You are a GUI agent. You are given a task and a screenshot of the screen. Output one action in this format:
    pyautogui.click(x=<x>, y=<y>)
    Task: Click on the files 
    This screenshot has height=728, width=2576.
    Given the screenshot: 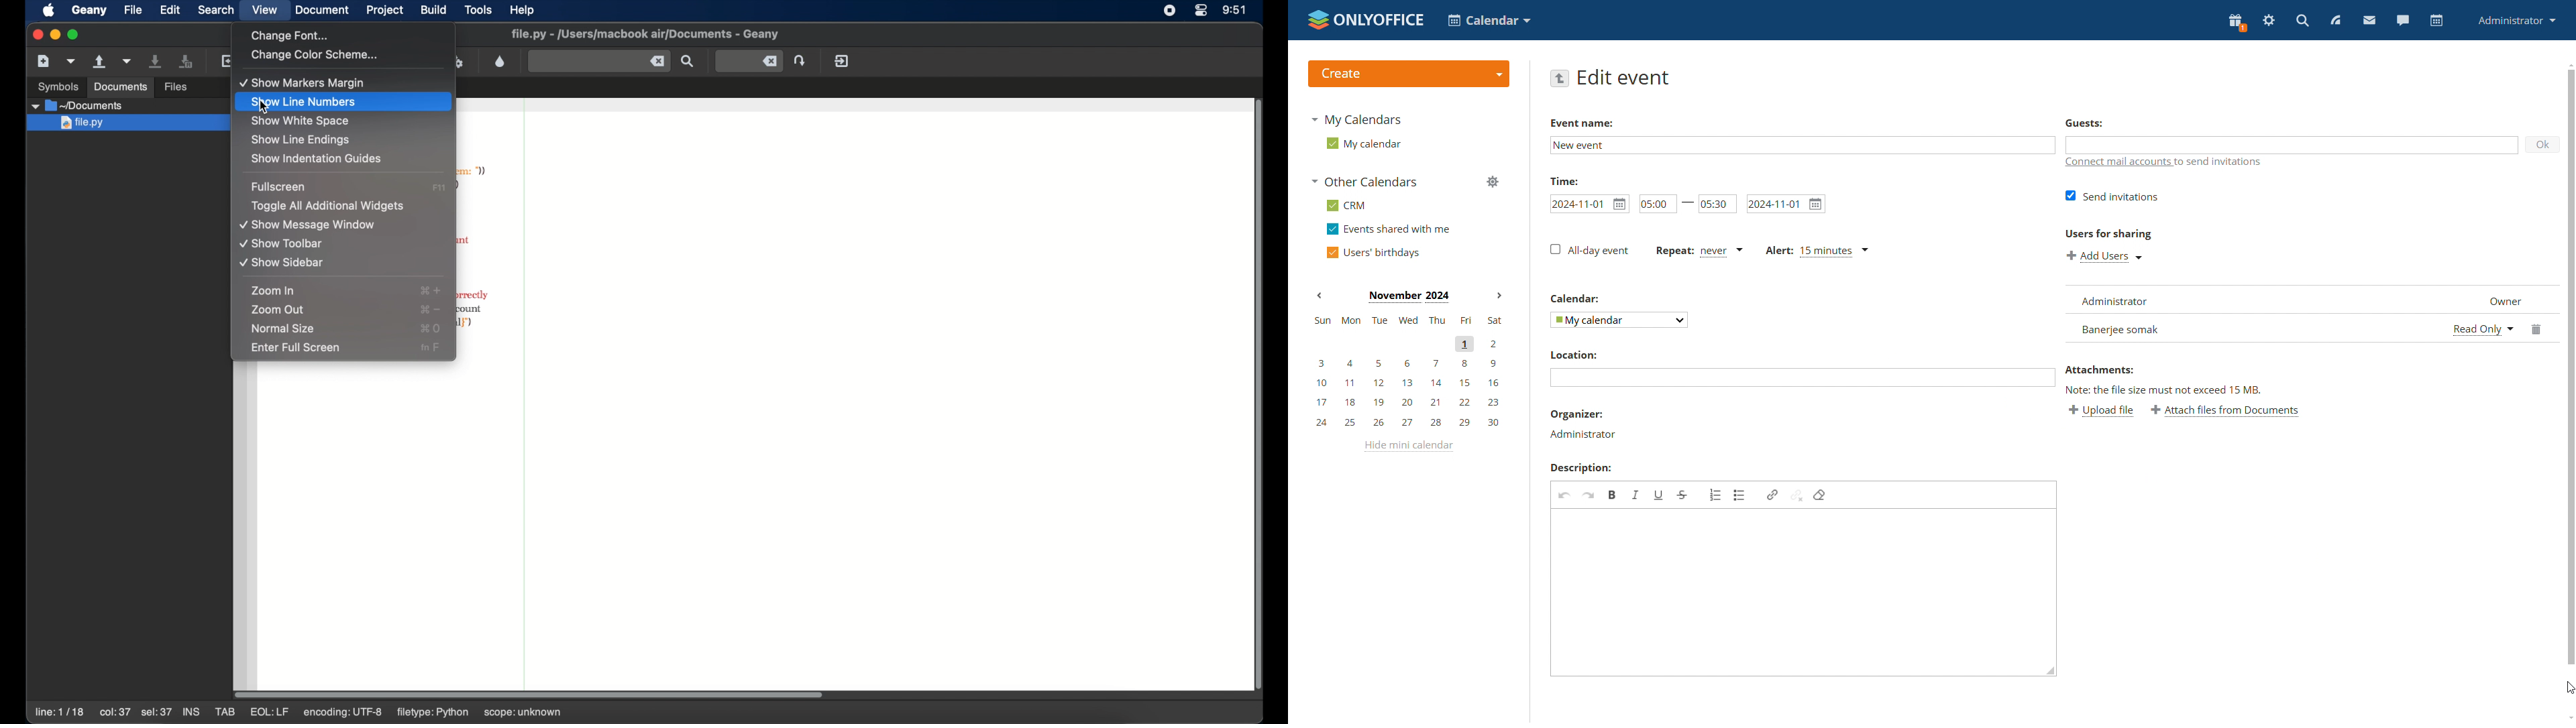 What is the action you would take?
    pyautogui.click(x=178, y=86)
    